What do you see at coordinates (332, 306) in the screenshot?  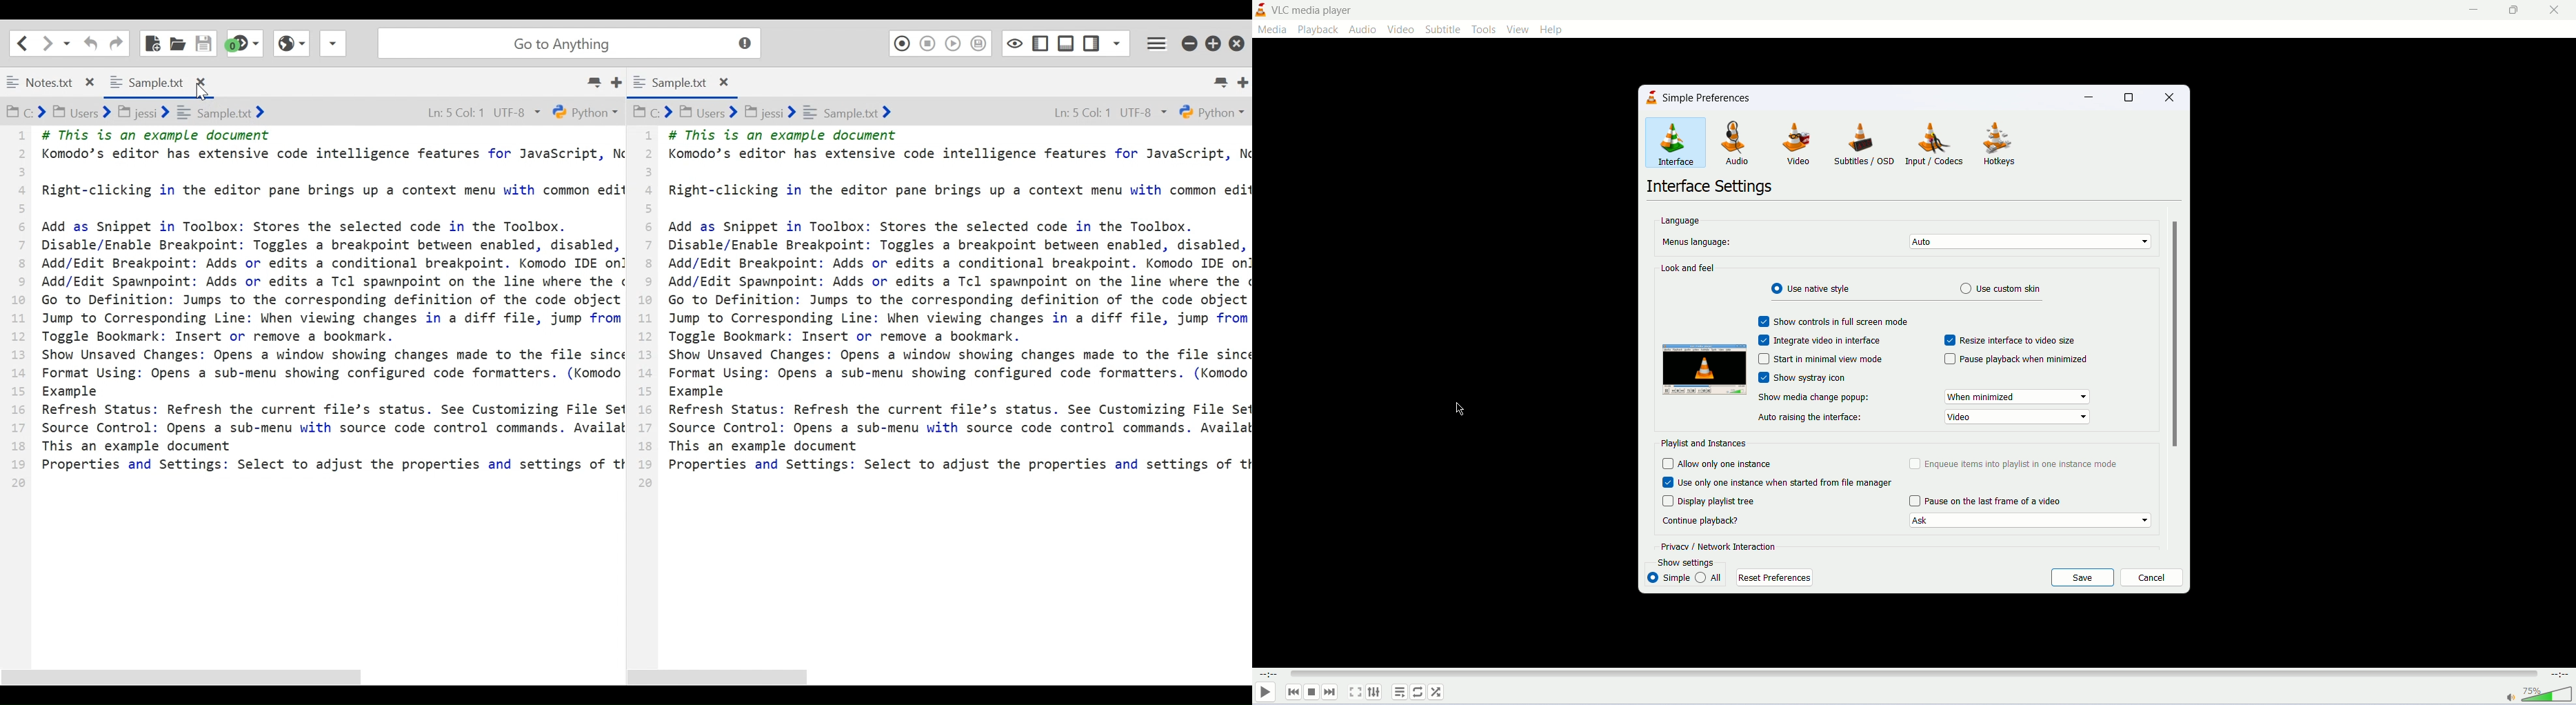 I see `# This is an example document

Komodo’s editor has extensive code intelligence features for JavaScript, N
Right-clicking in the editor pane brings up a context menu with common edit
Add as Snippet in Toolbox: Stores the selected code in the Toolbox.
Disable/Enable Breakpoint: Toggles a breakpoint between enabled, disabled,
Add/Edit Breakpoint: Adds or edits a conditional breakpoint. Komodo IDE on
Add/Edit Spawnpoint: Adds or edits a Tcl spawnpoint on the line where the ¢
Go to Definition: Jumps to the corresponding definition of the code object
Jump to Corresponding Line: When viewing changes in a diff file, jump from
Toggle Bookmark: Insert or remove a bookmark.

Show Unsaved Changes: Opens a window showing changes made to the file since
Format Using: Opens a sub-menu showing configured code formatters. (Komodo
Example

Refresh Status: Refresh the current file’s status. See Customizing File Se
Source Control: Opens a sub-menu with source code control commands. Availal
This an example document

Properties and Settings: Select to adjust the properties and settings of tt` at bounding box center [332, 306].